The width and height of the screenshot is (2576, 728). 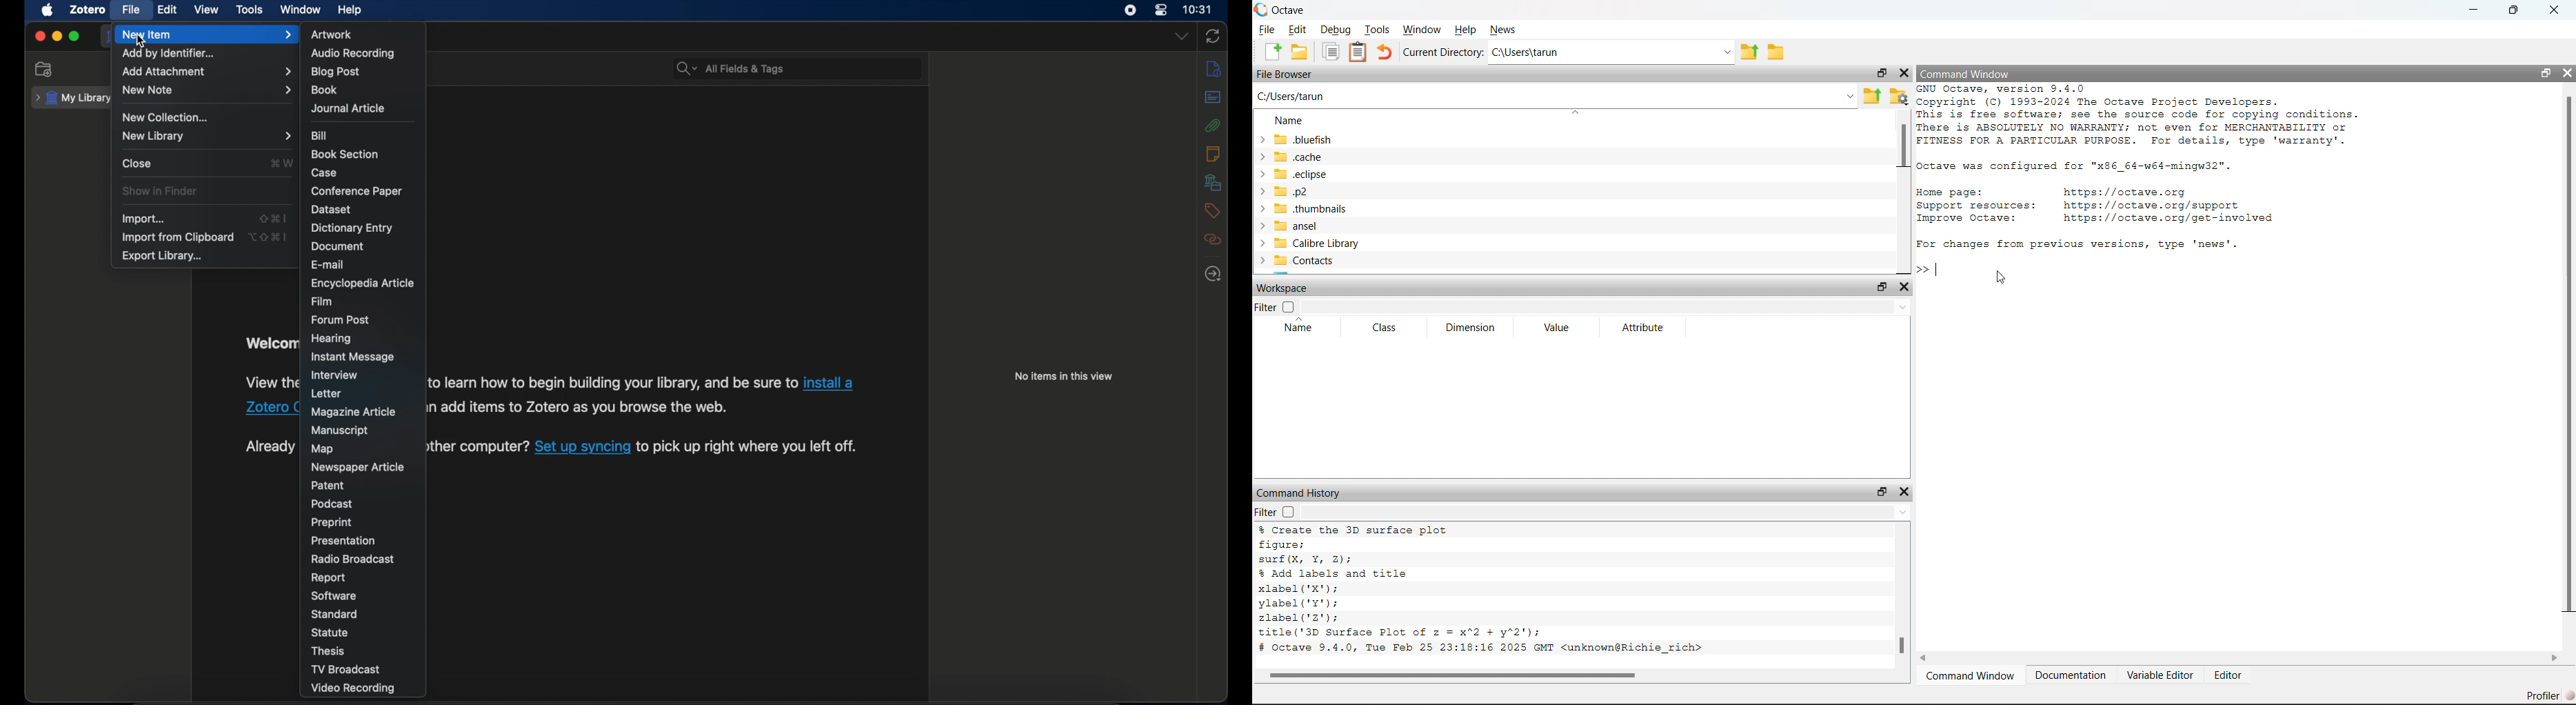 I want to click on File, so click(x=1267, y=31).